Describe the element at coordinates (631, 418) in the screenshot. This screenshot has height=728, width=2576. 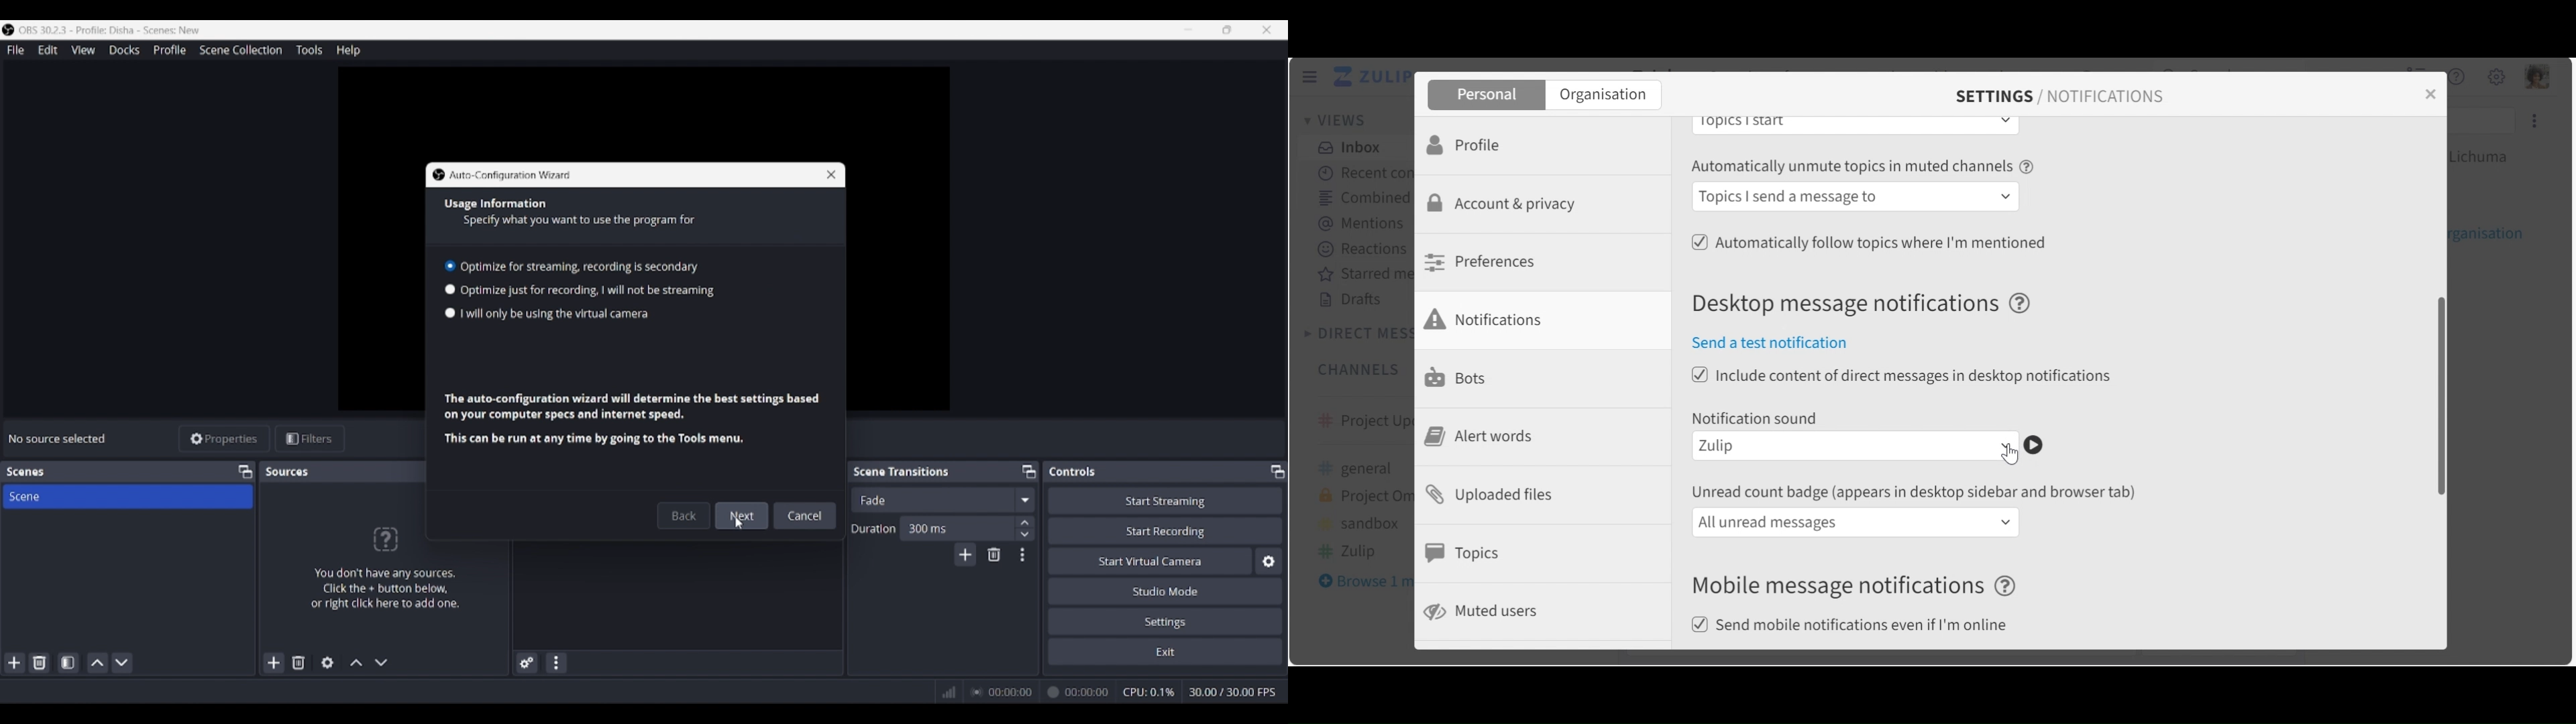
I see `Text description of window` at that location.